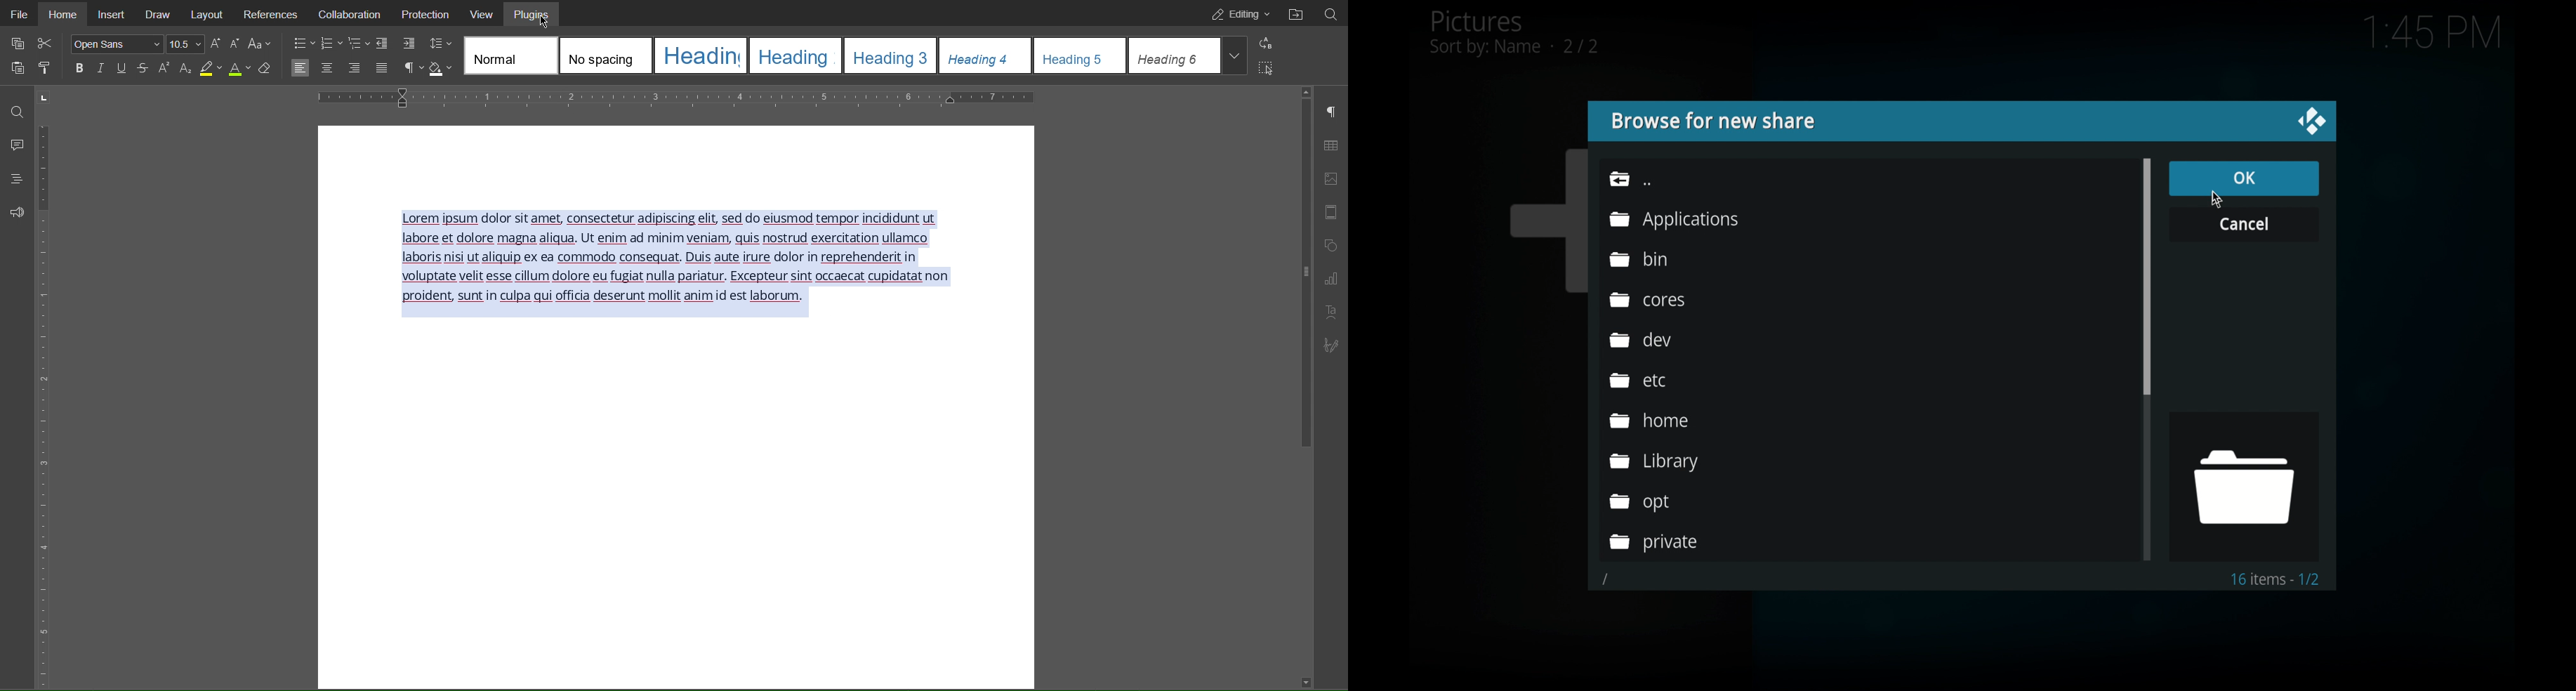 The width and height of the screenshot is (2576, 700). I want to click on Signature, so click(1328, 345).